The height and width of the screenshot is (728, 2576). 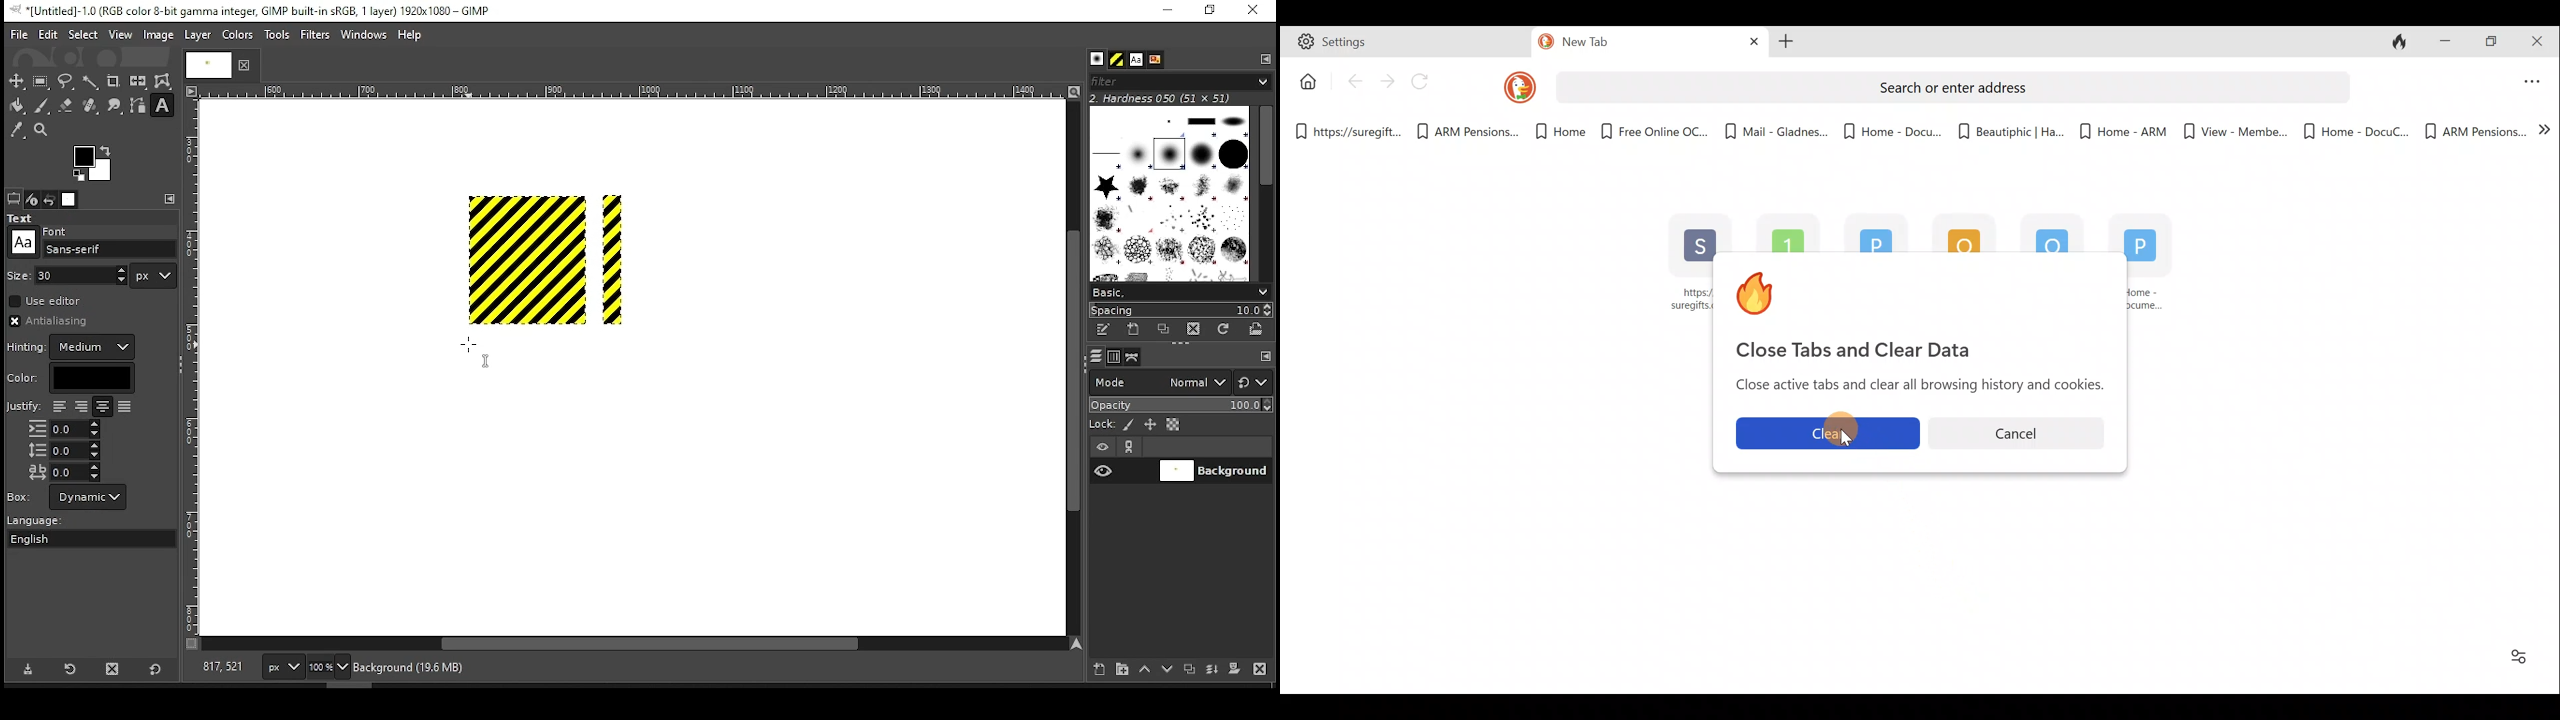 I want to click on Home - ARM, so click(x=2115, y=127).